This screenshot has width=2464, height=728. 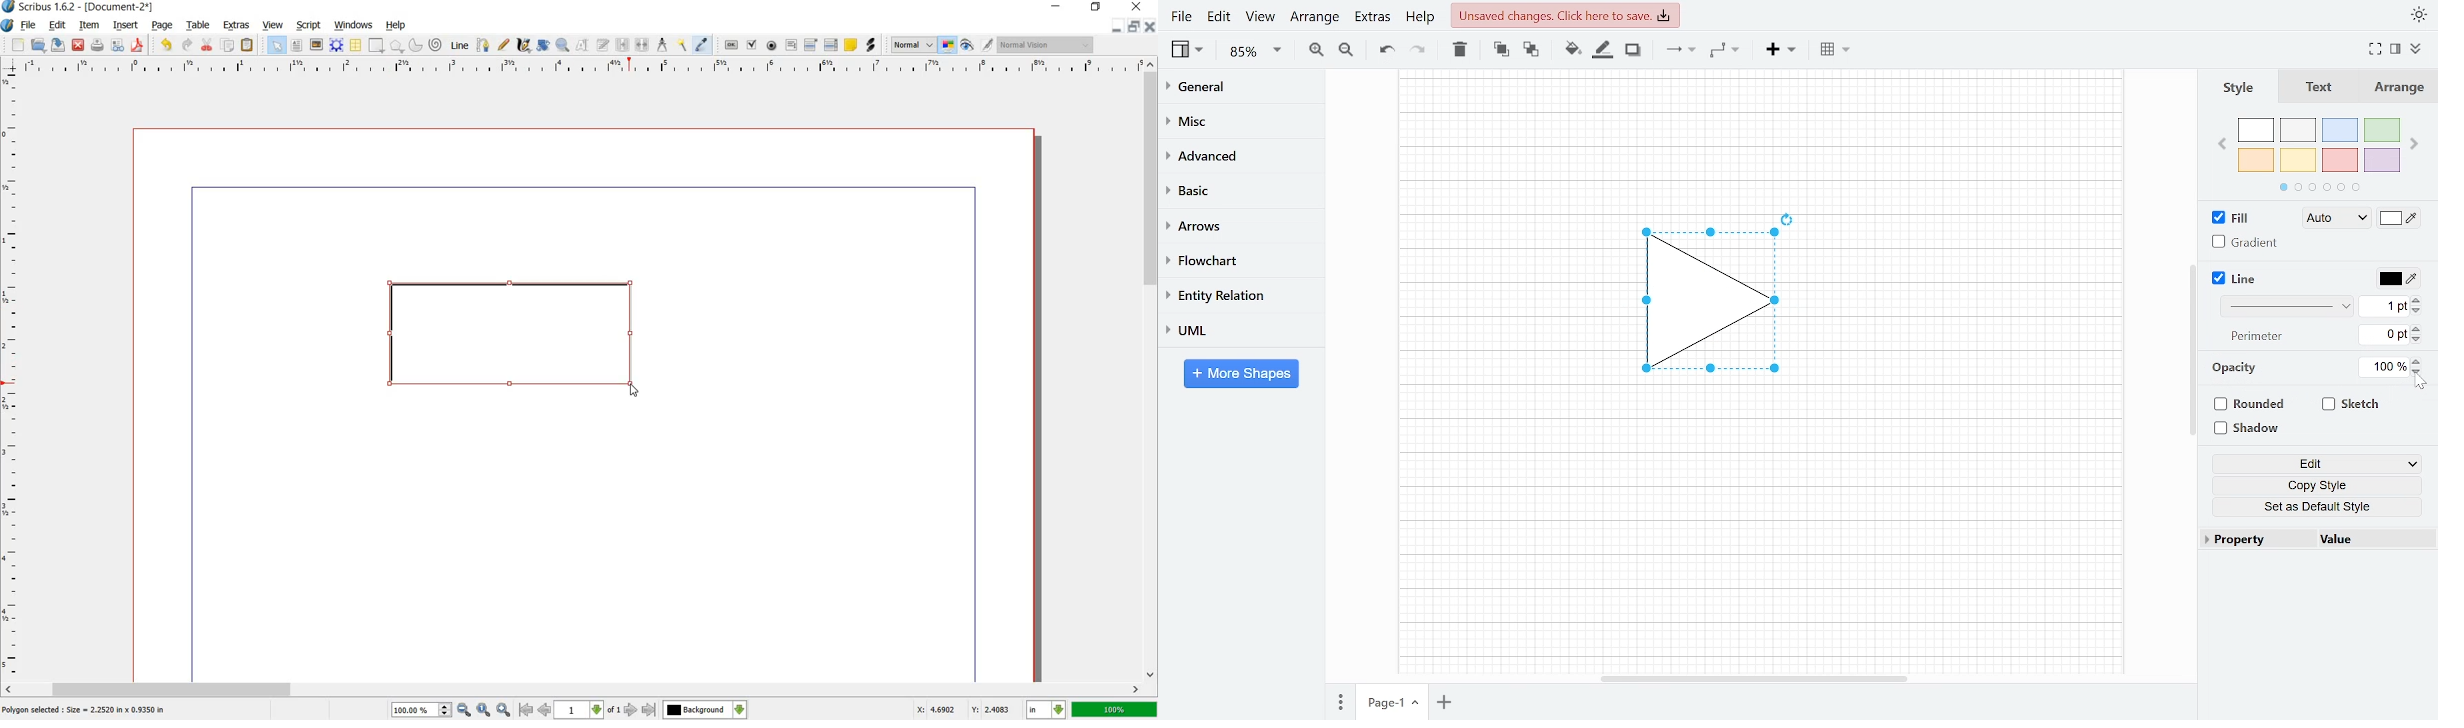 What do you see at coordinates (1235, 154) in the screenshot?
I see `Advanced` at bounding box center [1235, 154].